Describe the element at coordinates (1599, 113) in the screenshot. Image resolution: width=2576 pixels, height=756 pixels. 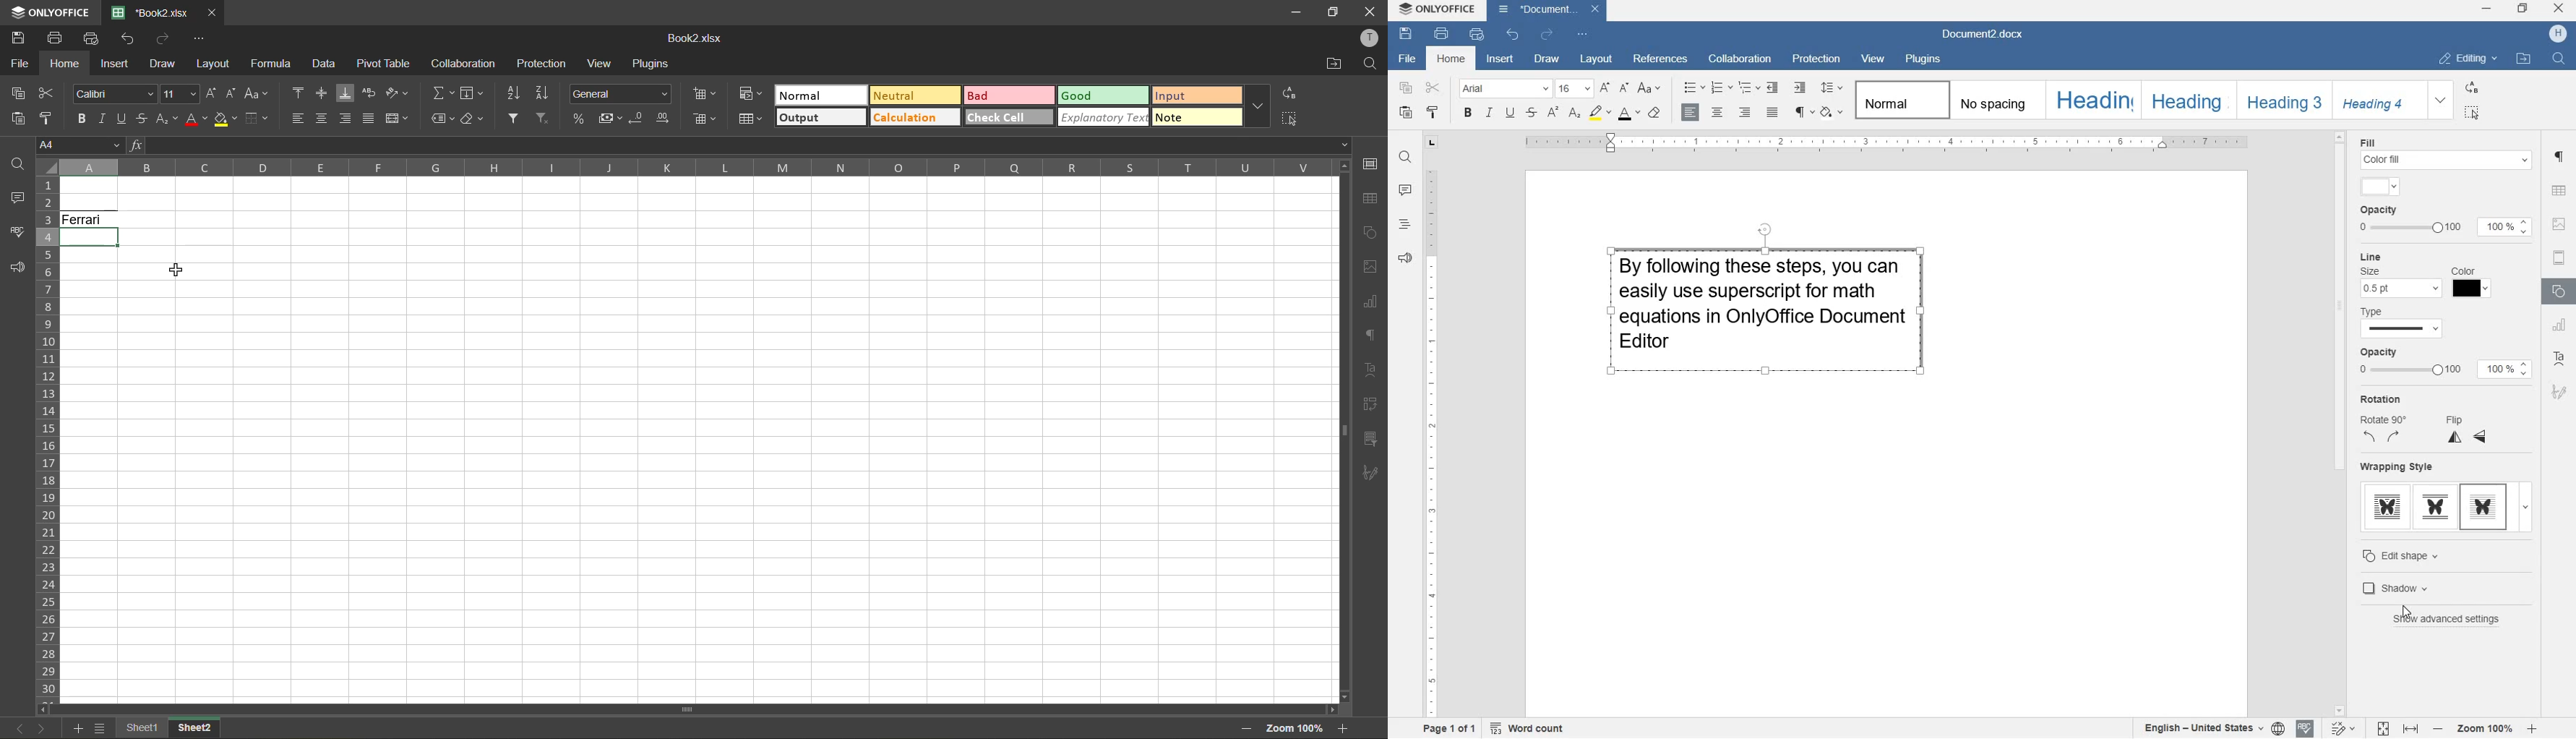
I see `highlight color` at that location.